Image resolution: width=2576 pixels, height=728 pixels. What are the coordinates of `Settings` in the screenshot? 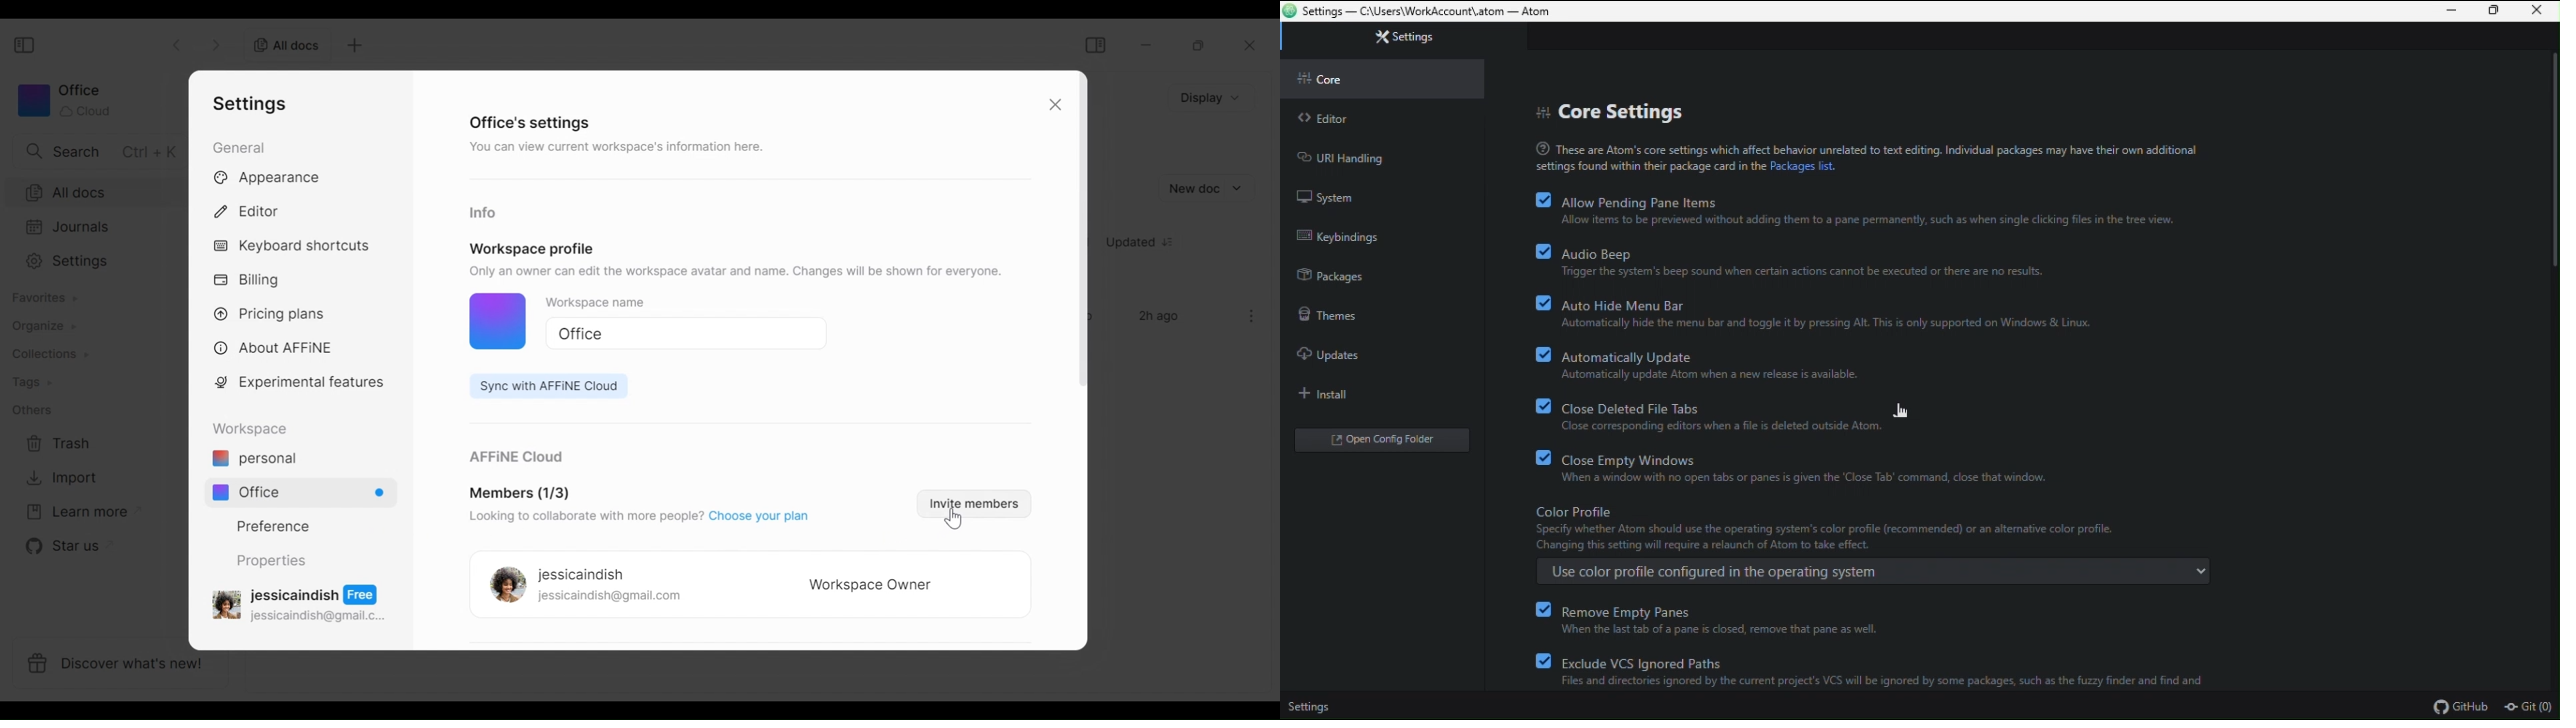 It's located at (254, 103).